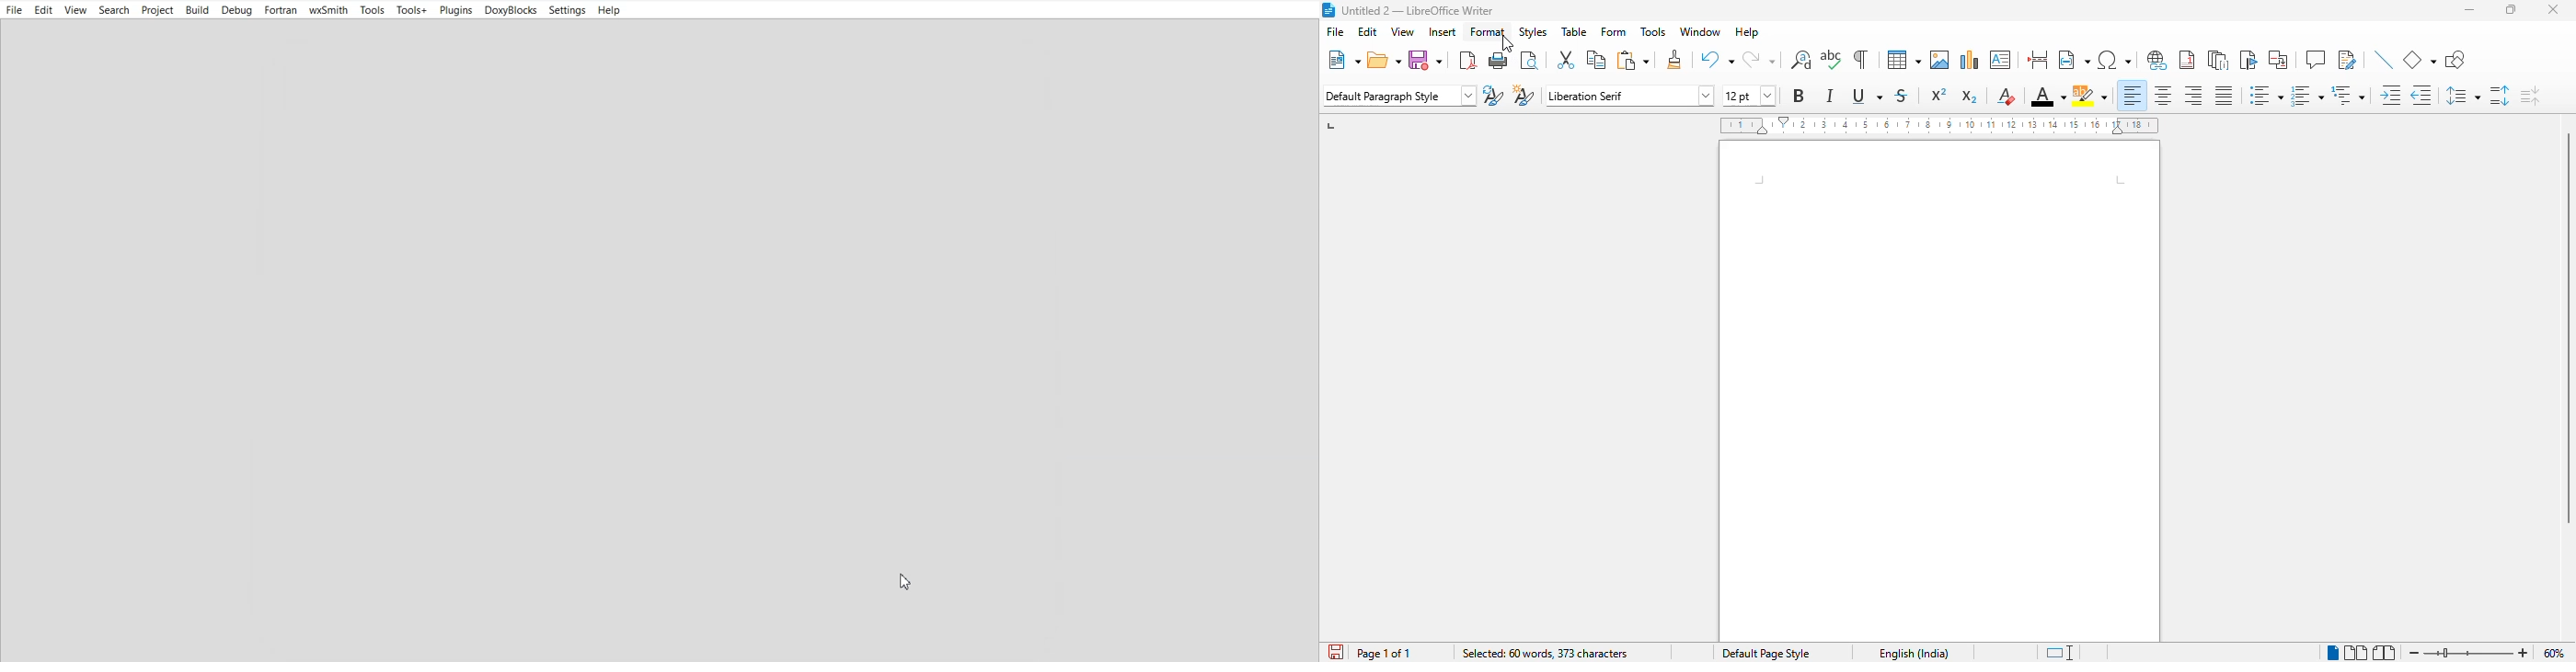 The image size is (2576, 672). What do you see at coordinates (1418, 10) in the screenshot?
I see `untitled 2-LibreOffice Winter` at bounding box center [1418, 10].